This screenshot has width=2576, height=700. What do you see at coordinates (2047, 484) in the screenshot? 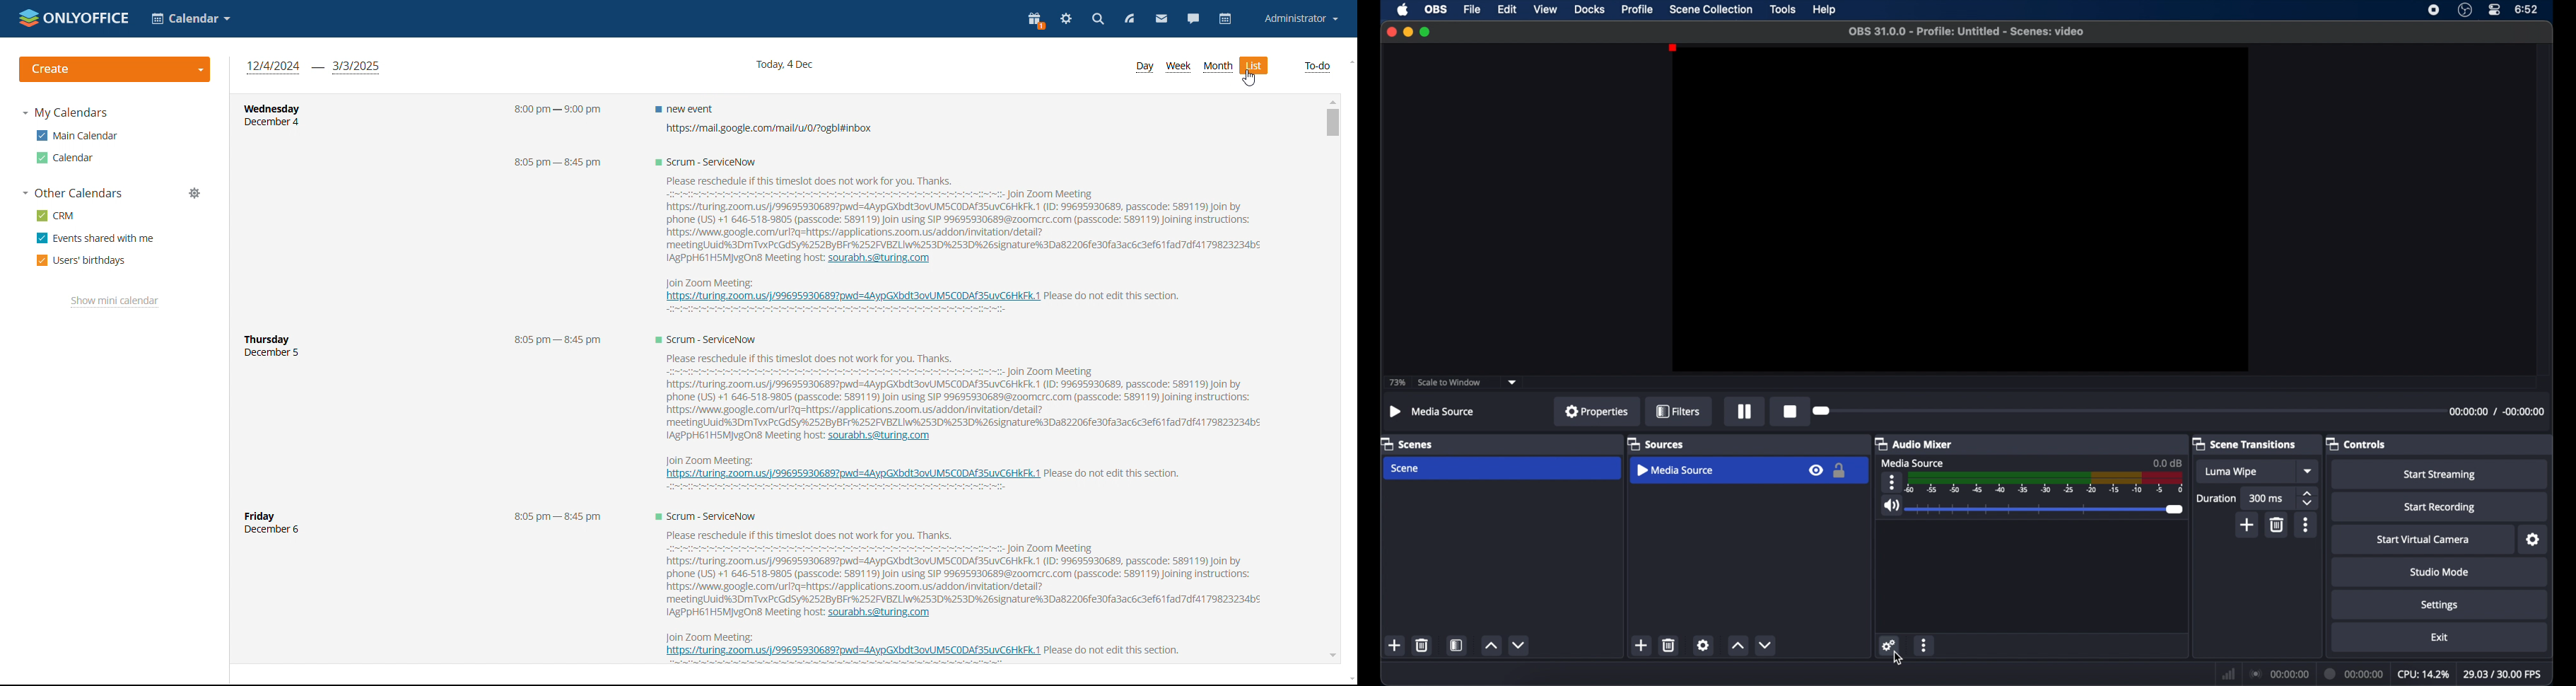
I see `timeline` at bounding box center [2047, 484].